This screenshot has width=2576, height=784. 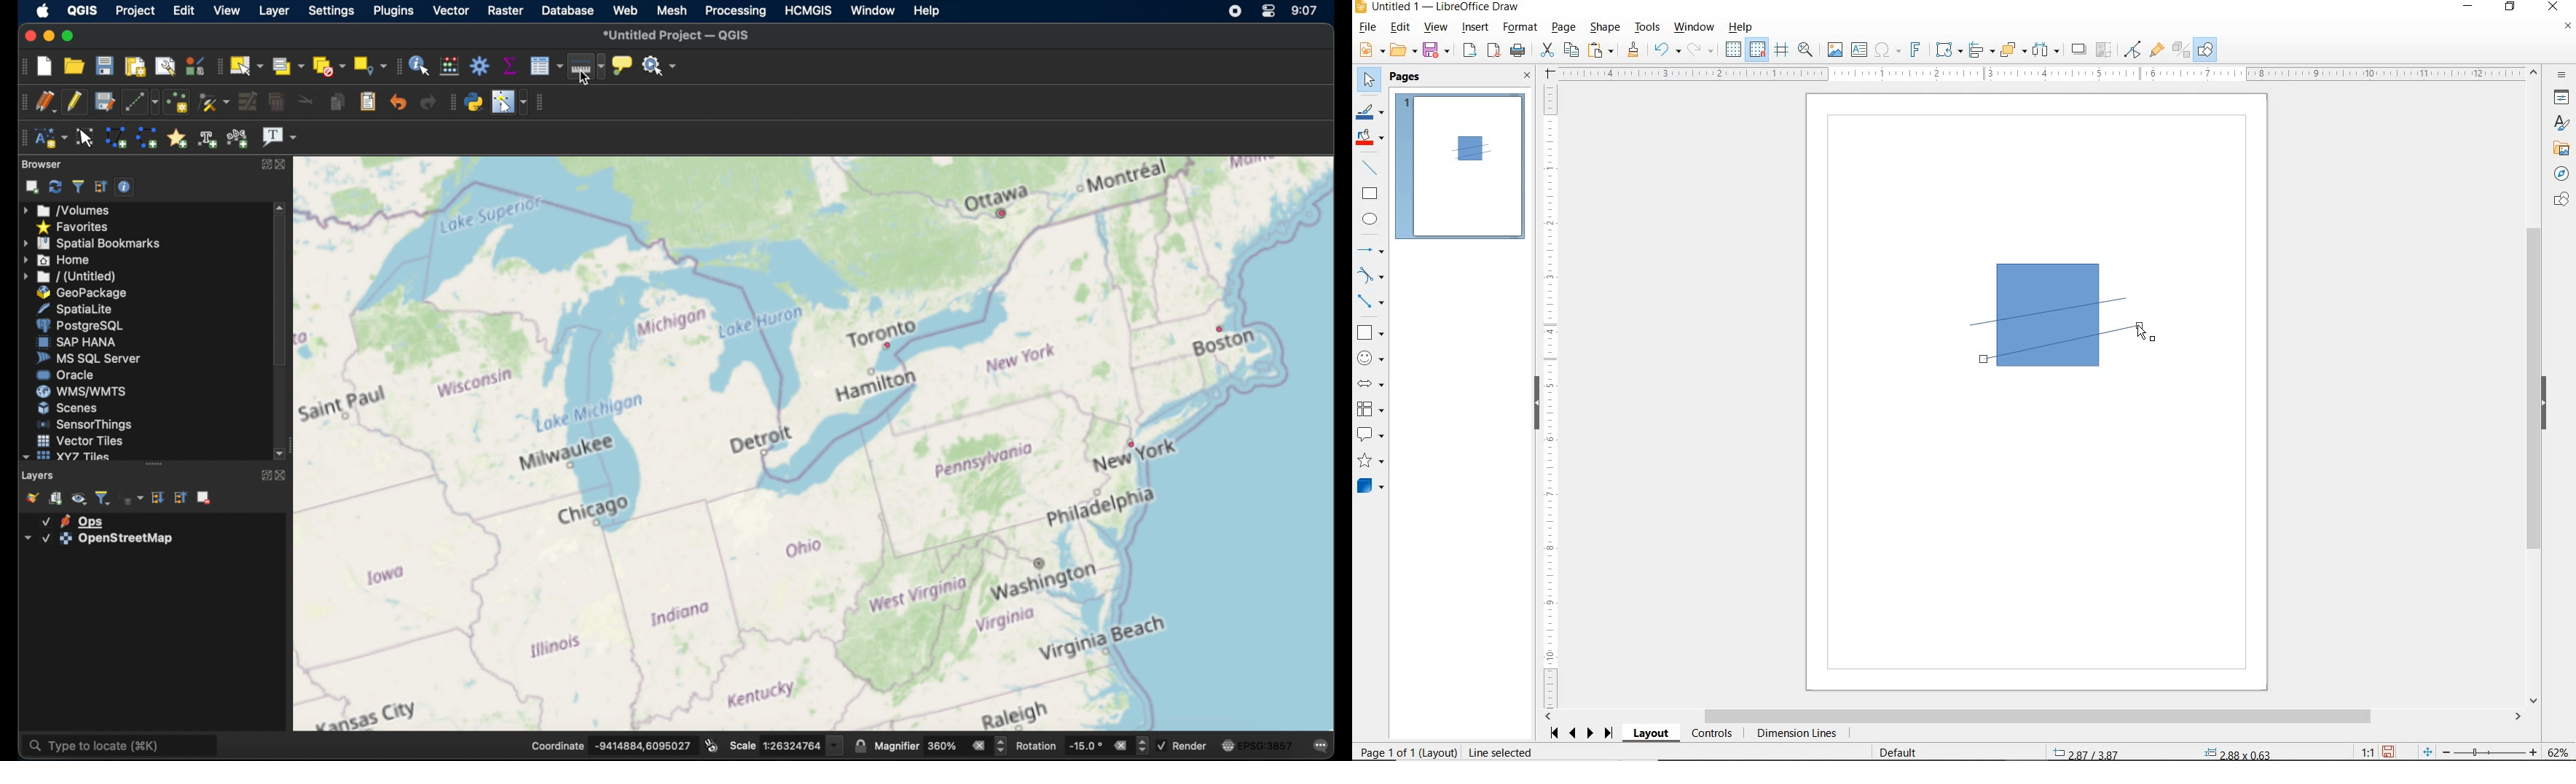 I want to click on add group, so click(x=56, y=498).